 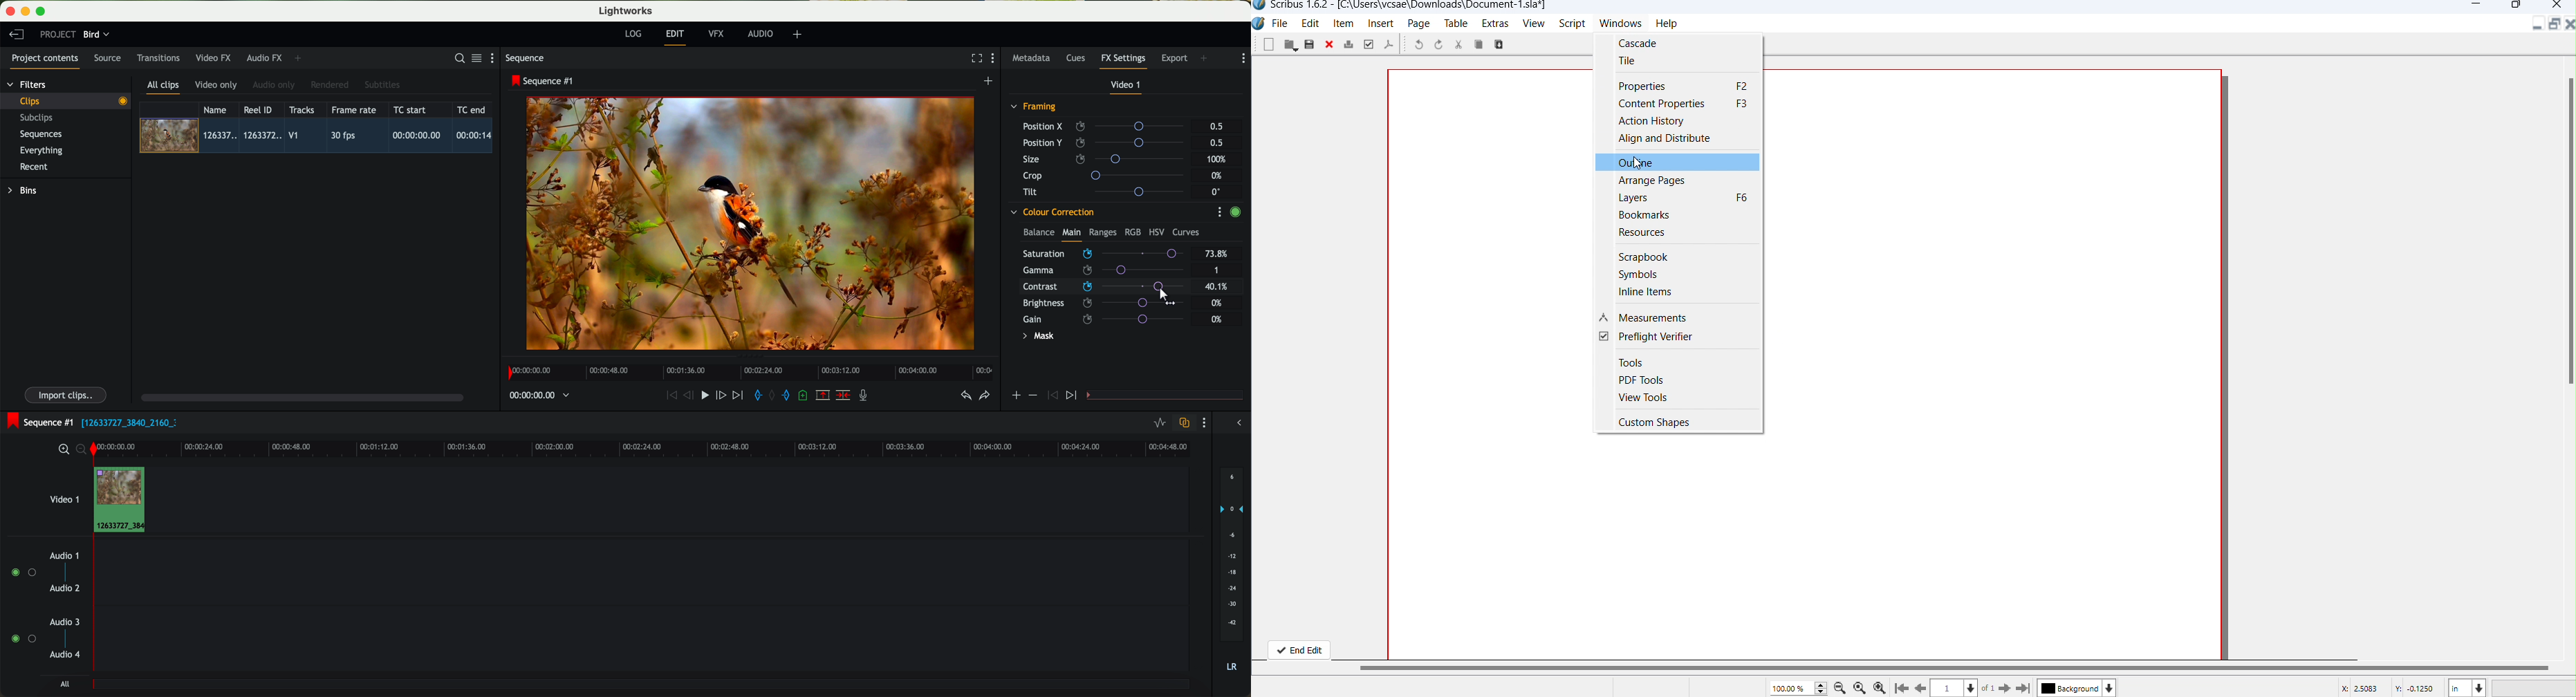 What do you see at coordinates (1107, 142) in the screenshot?
I see `position Y` at bounding box center [1107, 142].